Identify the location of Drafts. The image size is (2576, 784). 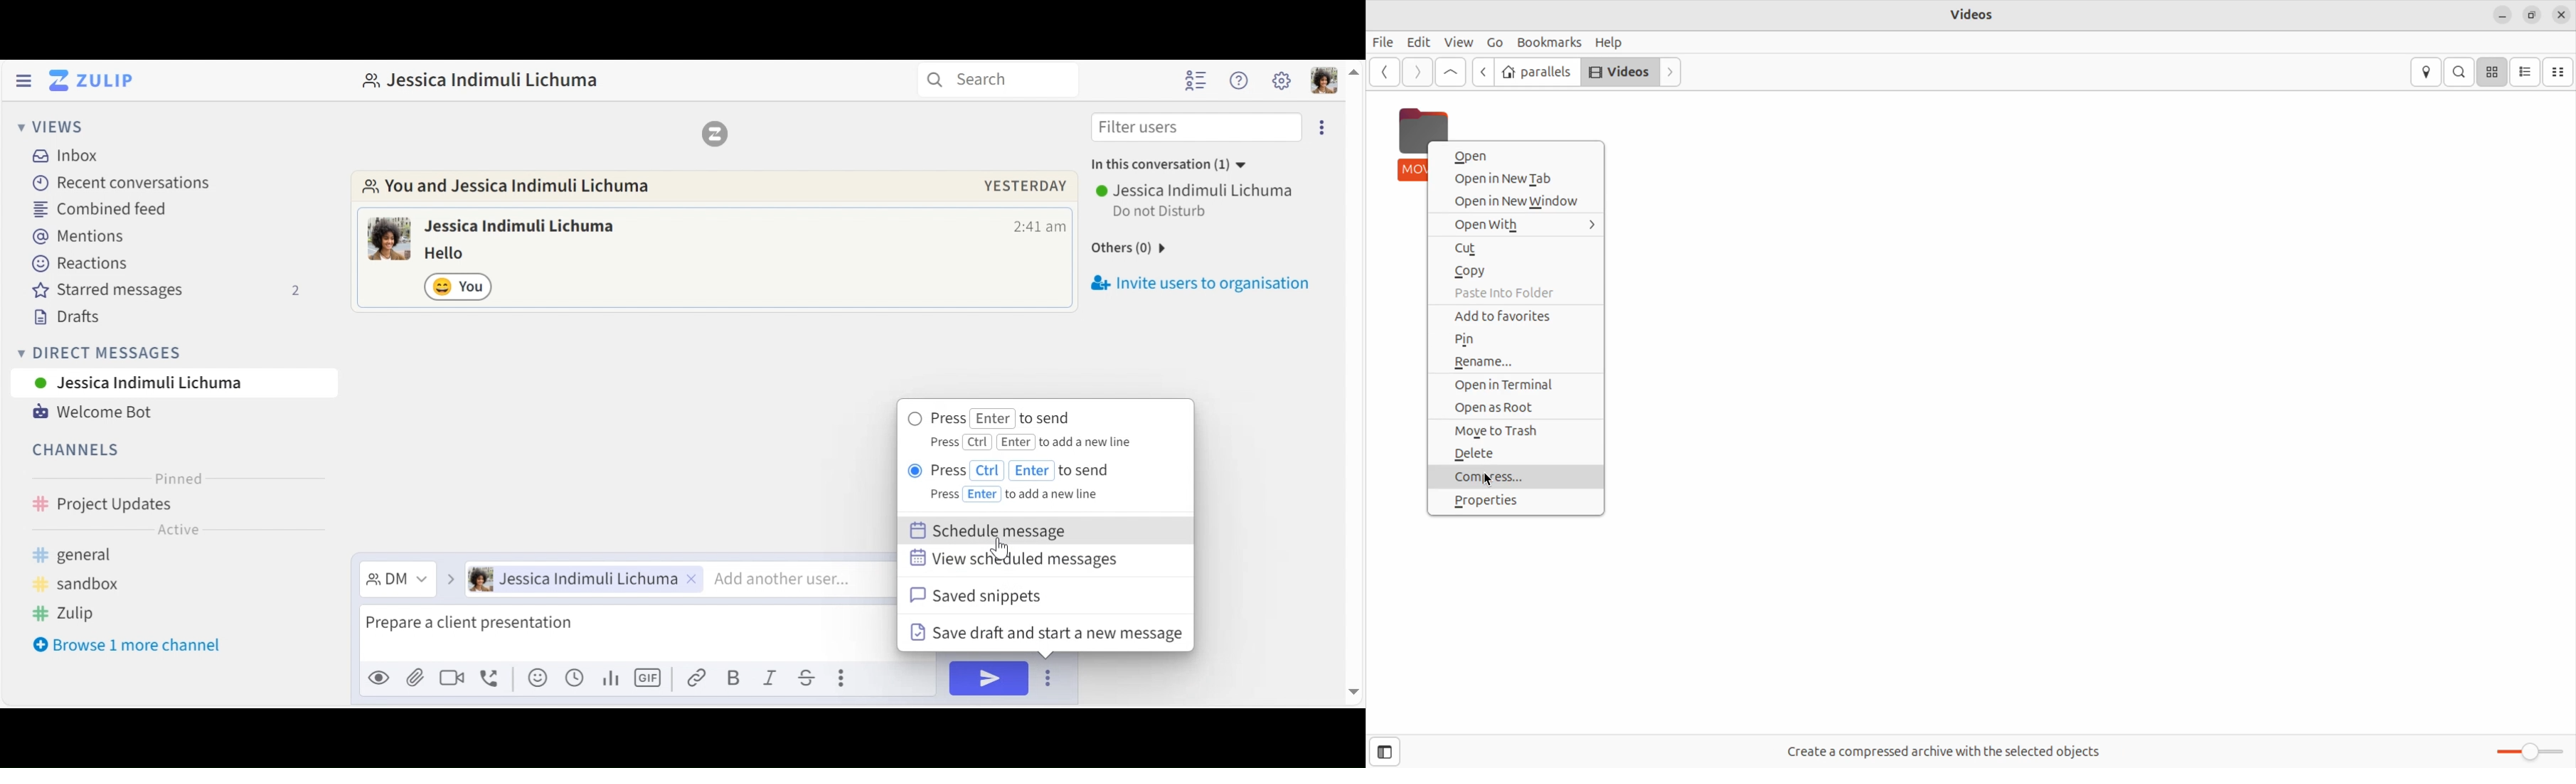
(76, 319).